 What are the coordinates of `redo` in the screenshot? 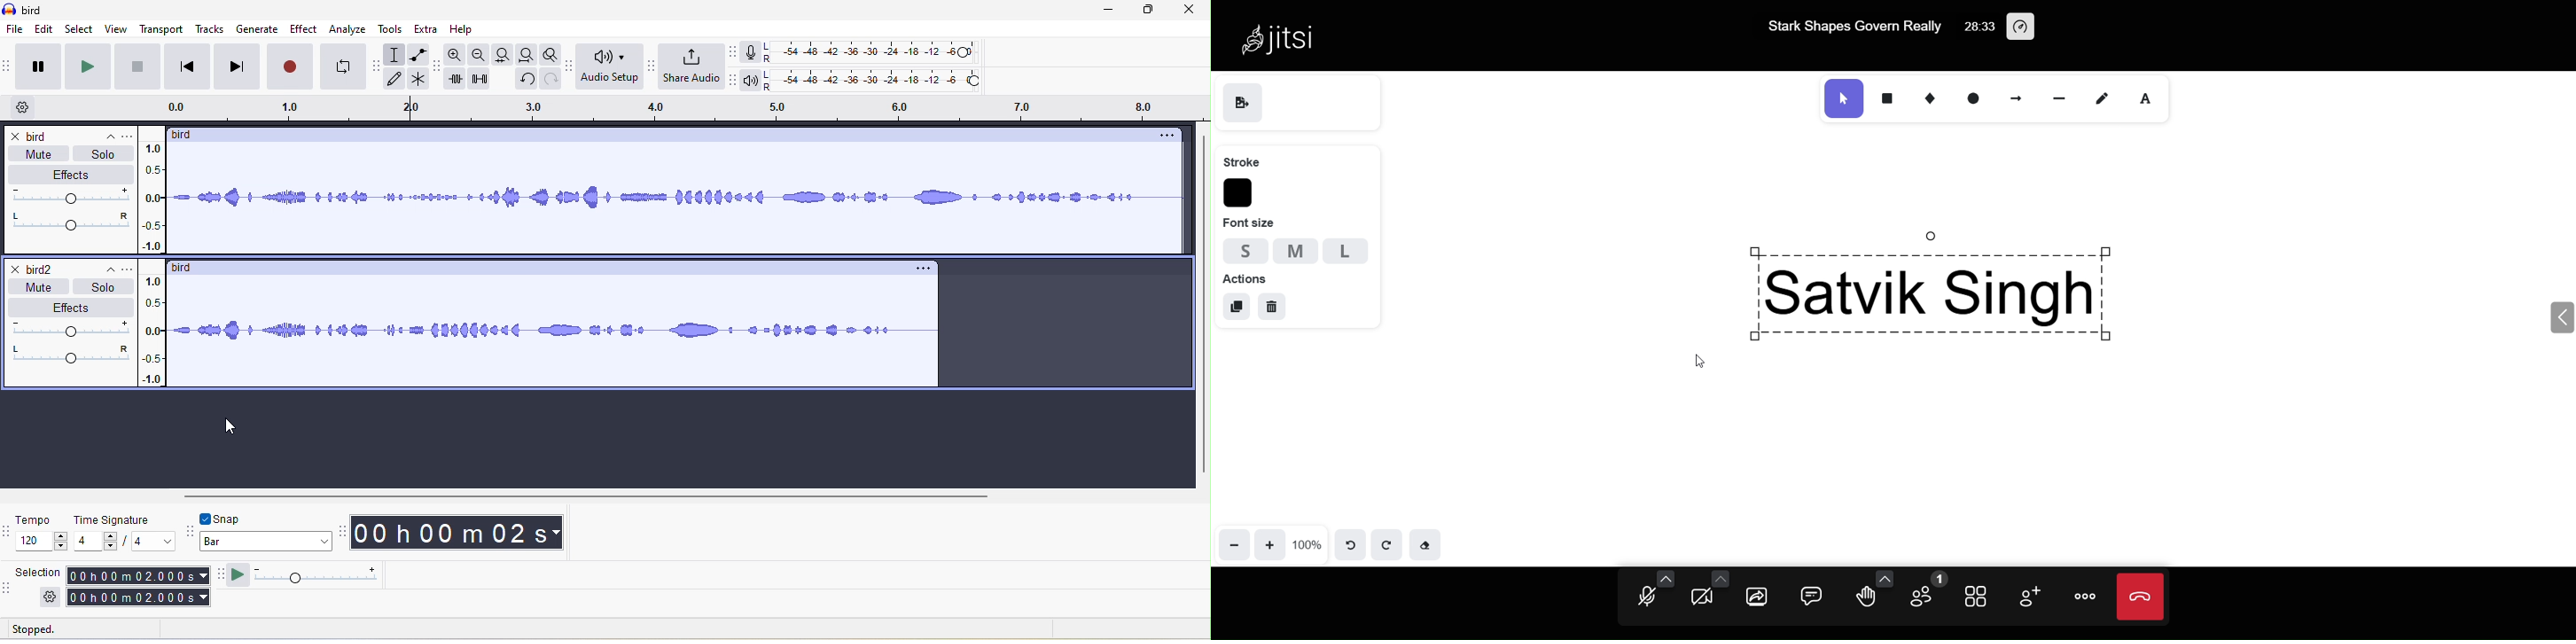 It's located at (552, 81).